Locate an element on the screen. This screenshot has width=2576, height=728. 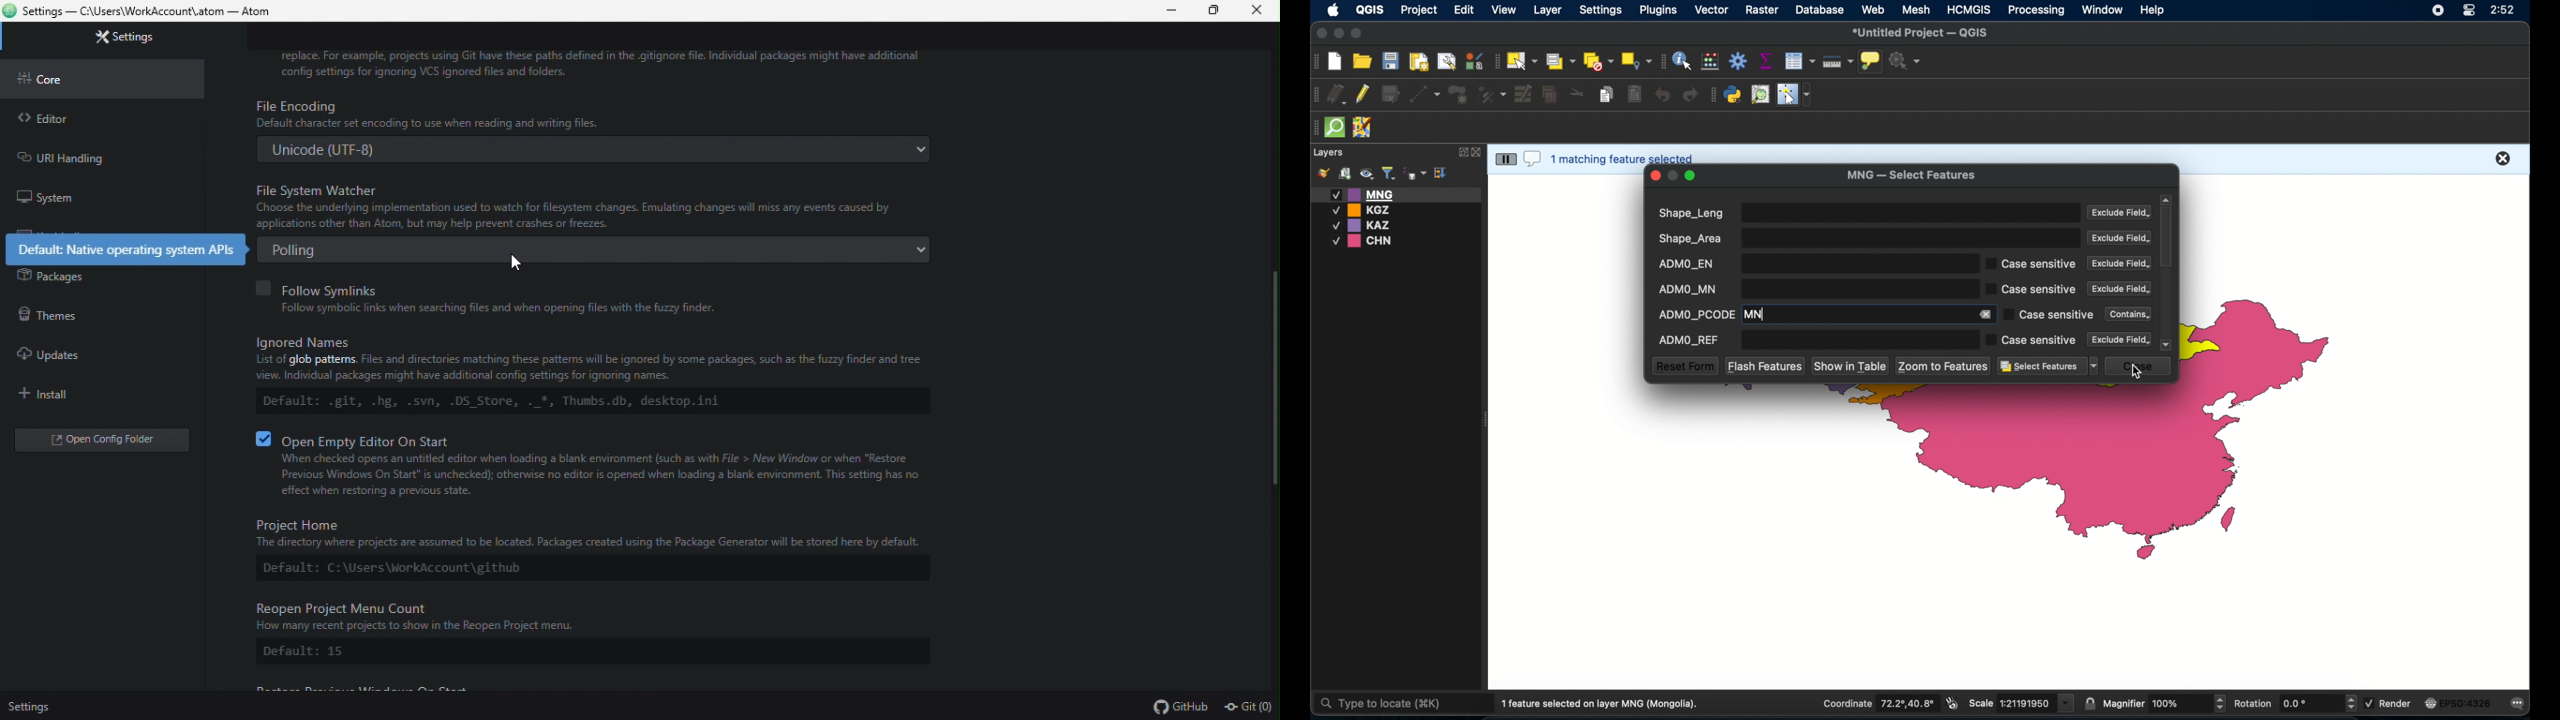
close is located at coordinates (2141, 367).